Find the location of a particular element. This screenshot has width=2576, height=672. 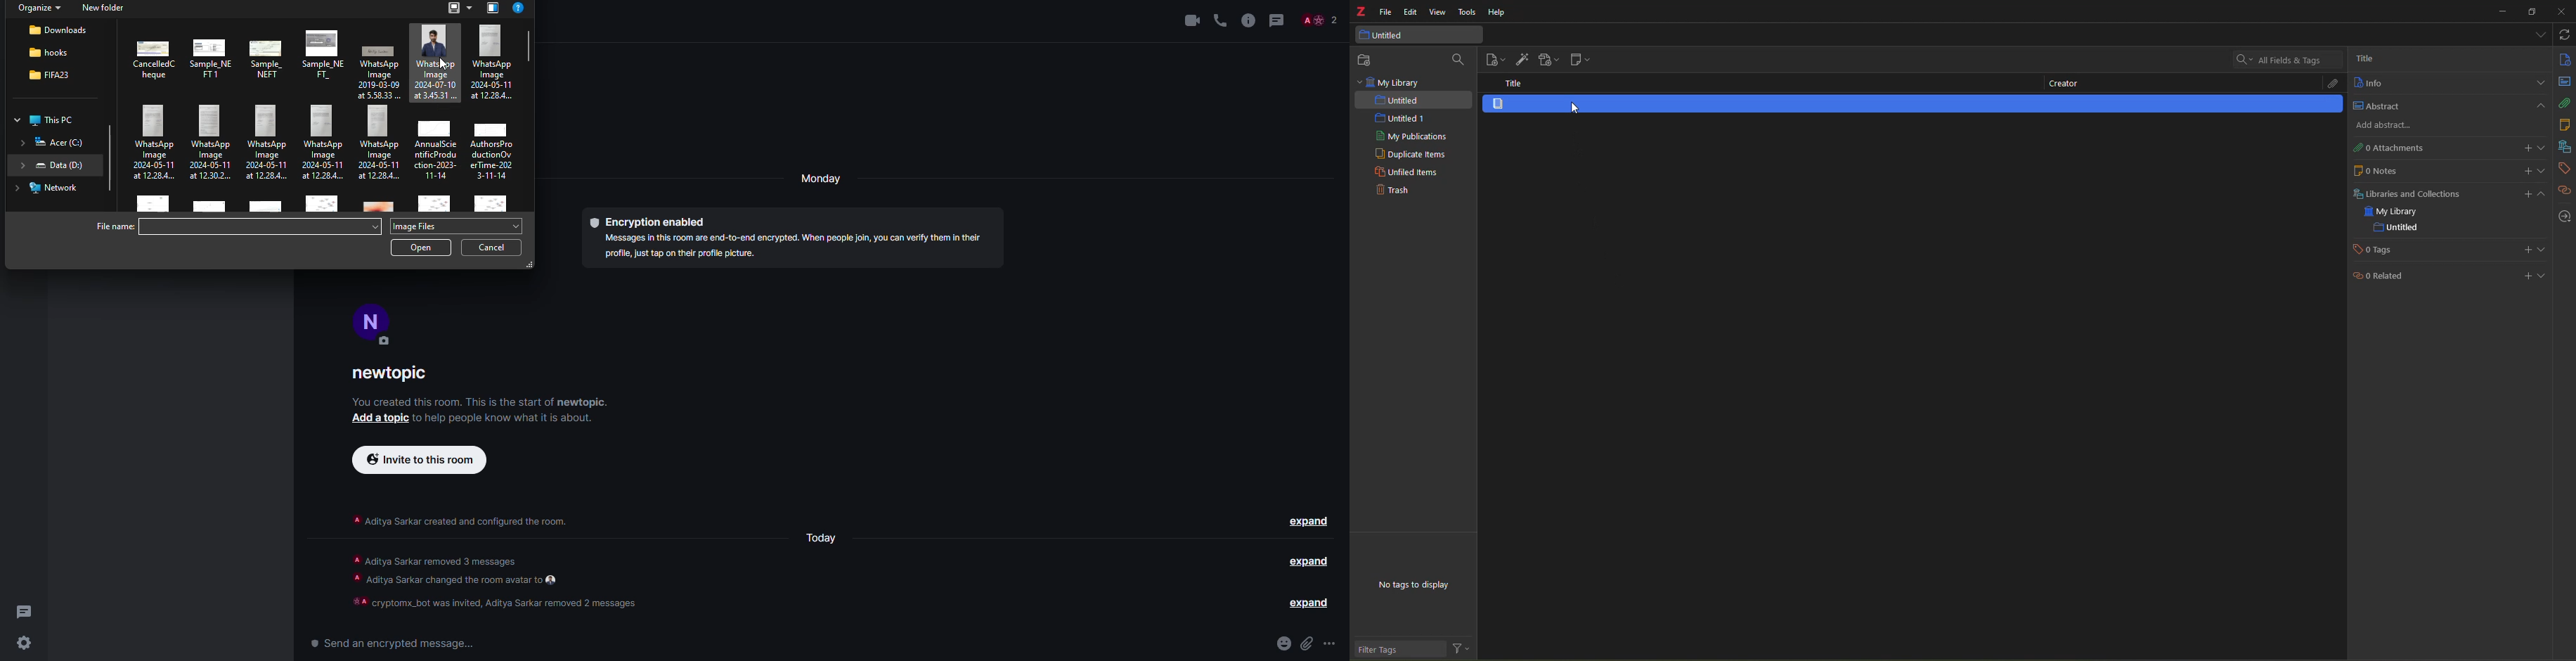

click to select is located at coordinates (321, 205).